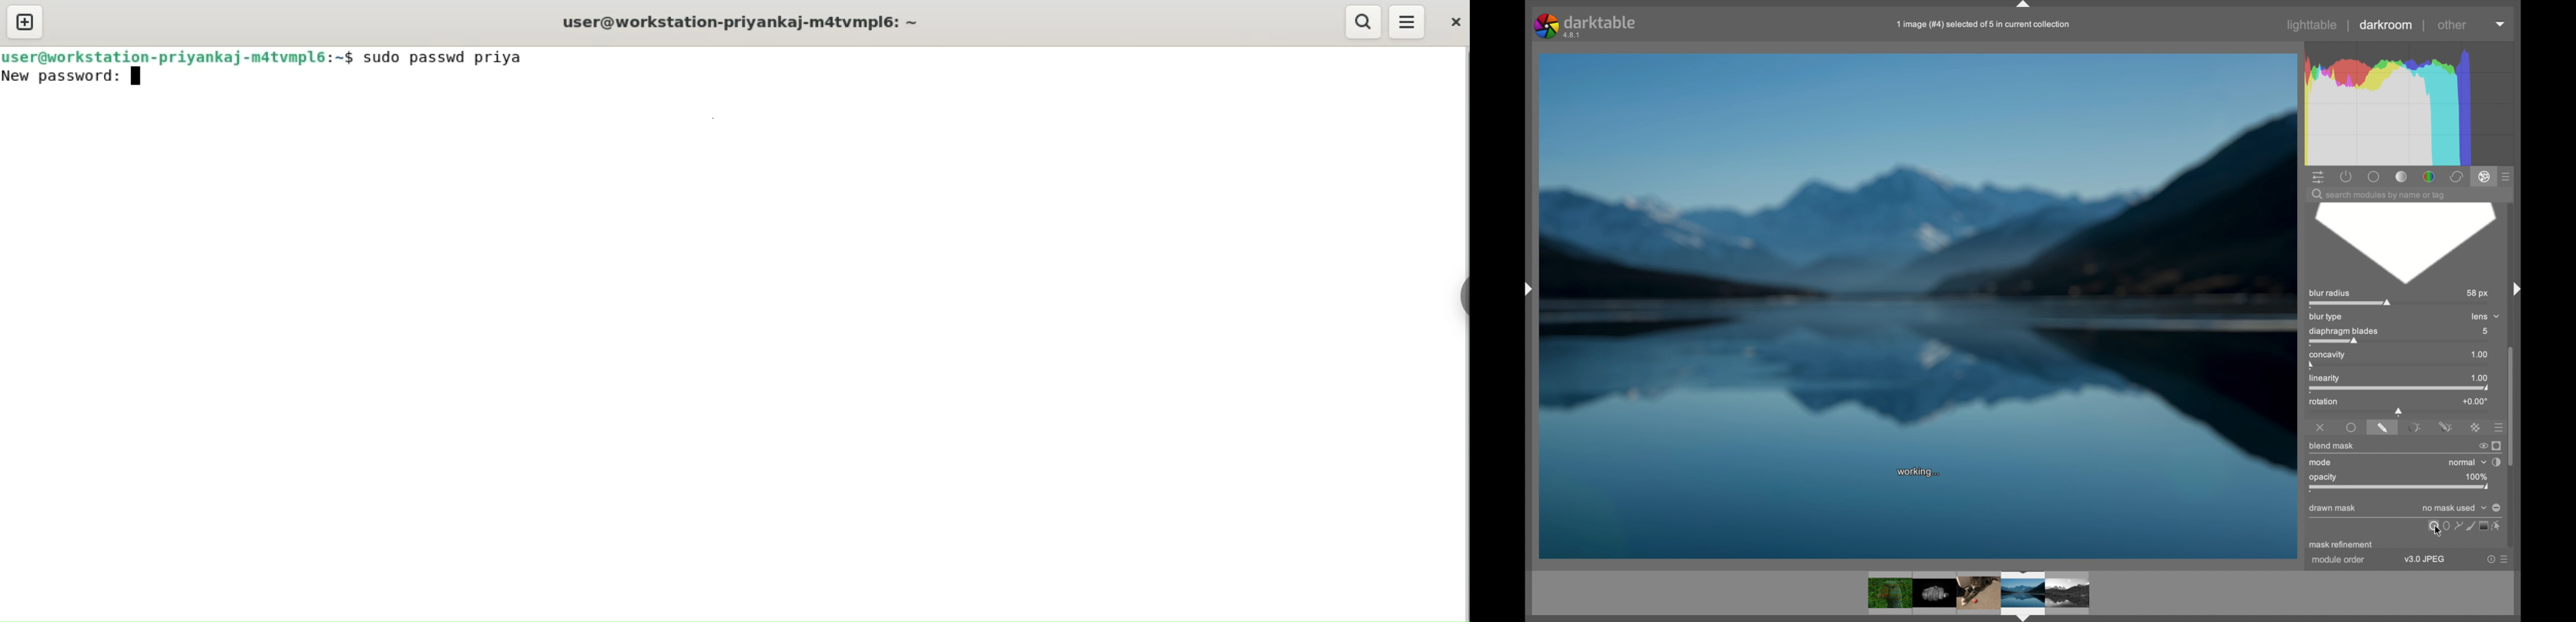 This screenshot has height=644, width=2576. What do you see at coordinates (2497, 462) in the screenshot?
I see `toggle blending order` at bounding box center [2497, 462].